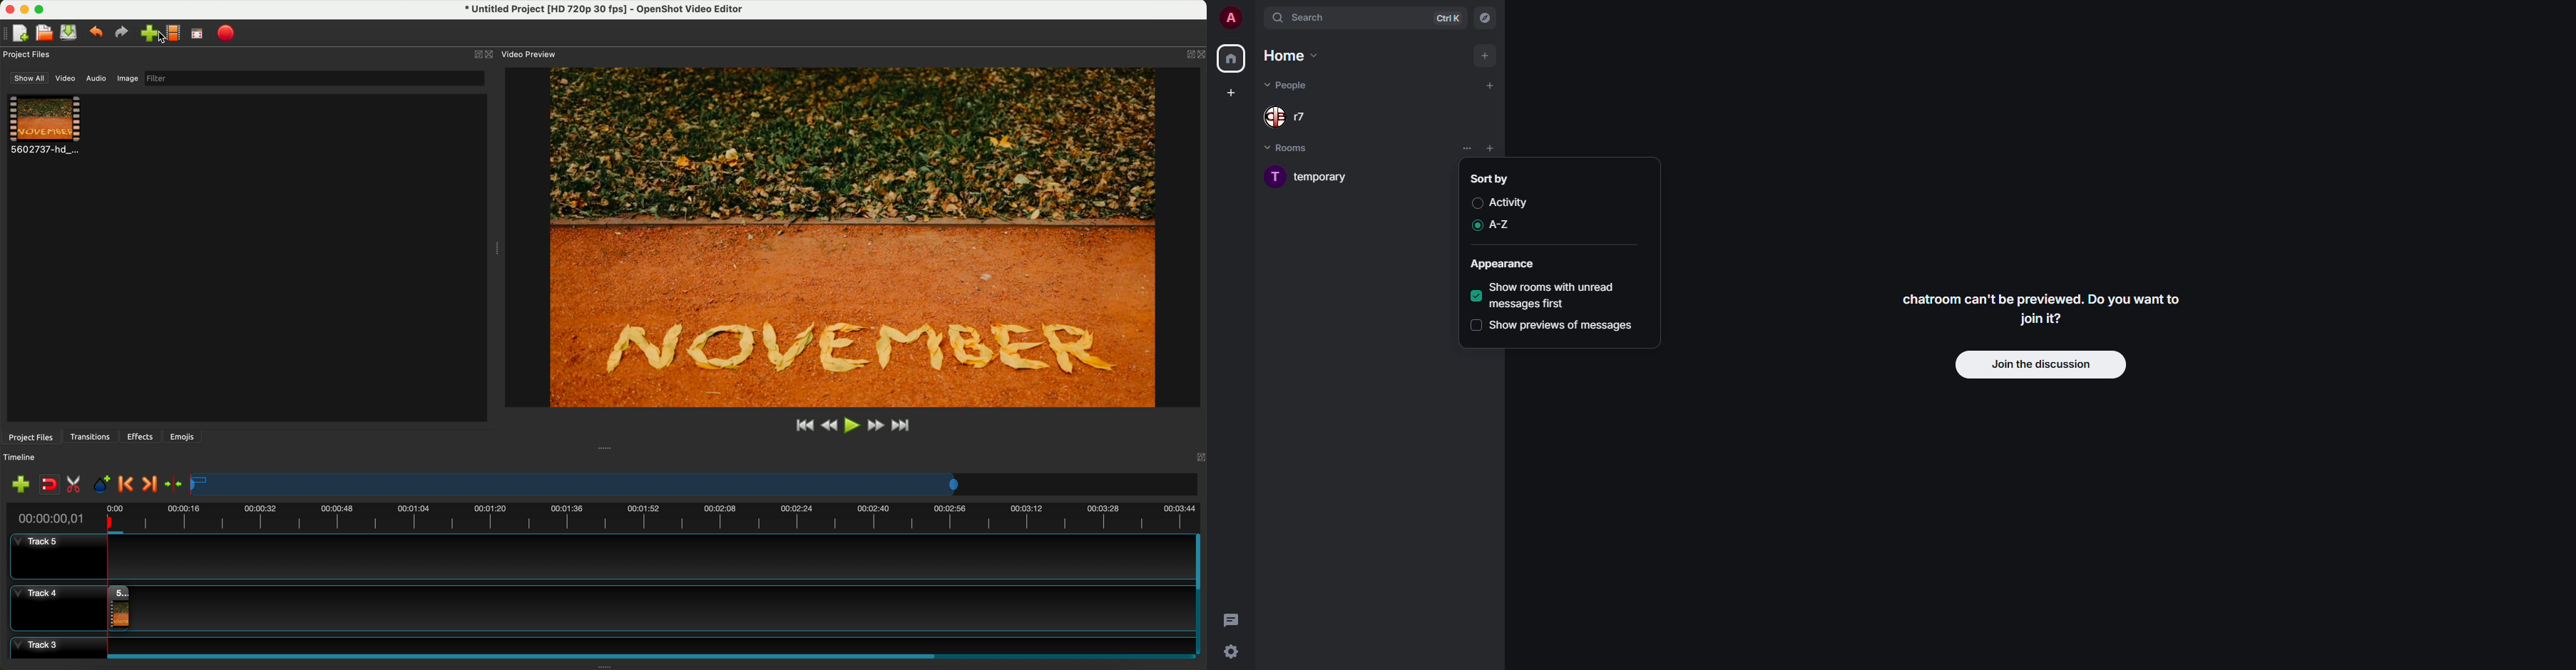 This screenshot has width=2576, height=672. What do you see at coordinates (1234, 93) in the screenshot?
I see `create space` at bounding box center [1234, 93].